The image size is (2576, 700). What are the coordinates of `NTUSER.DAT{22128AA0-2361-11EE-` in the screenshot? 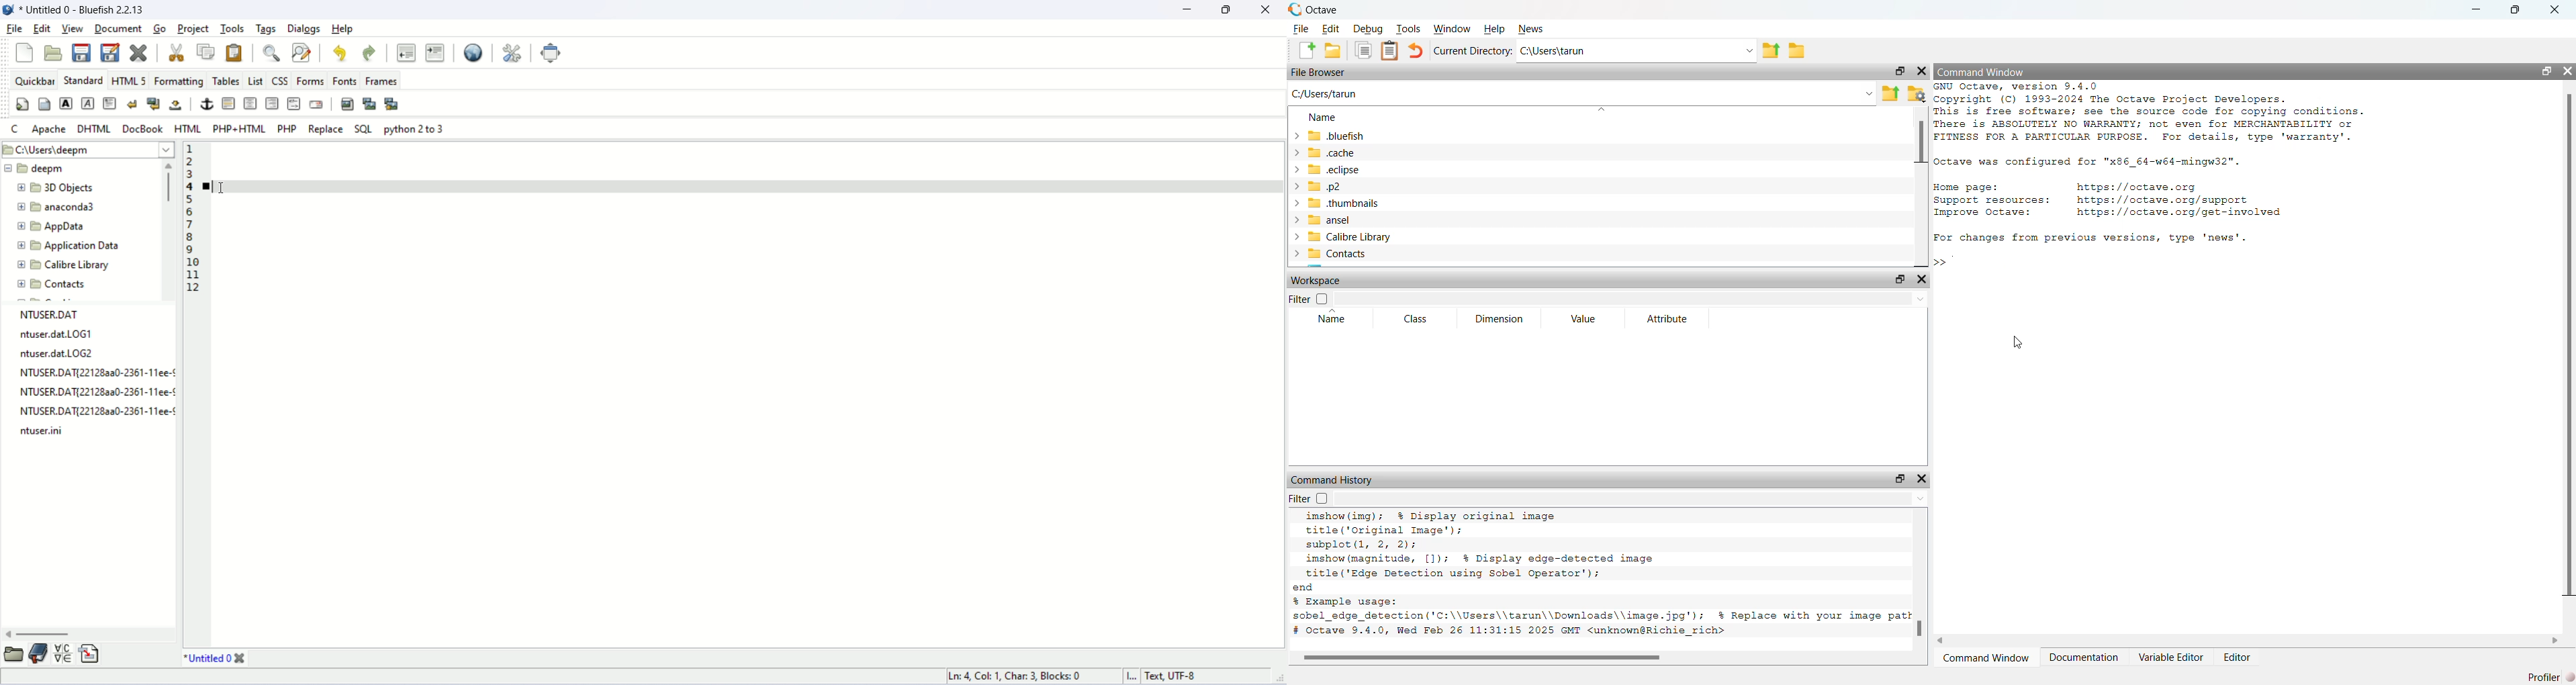 It's located at (102, 412).